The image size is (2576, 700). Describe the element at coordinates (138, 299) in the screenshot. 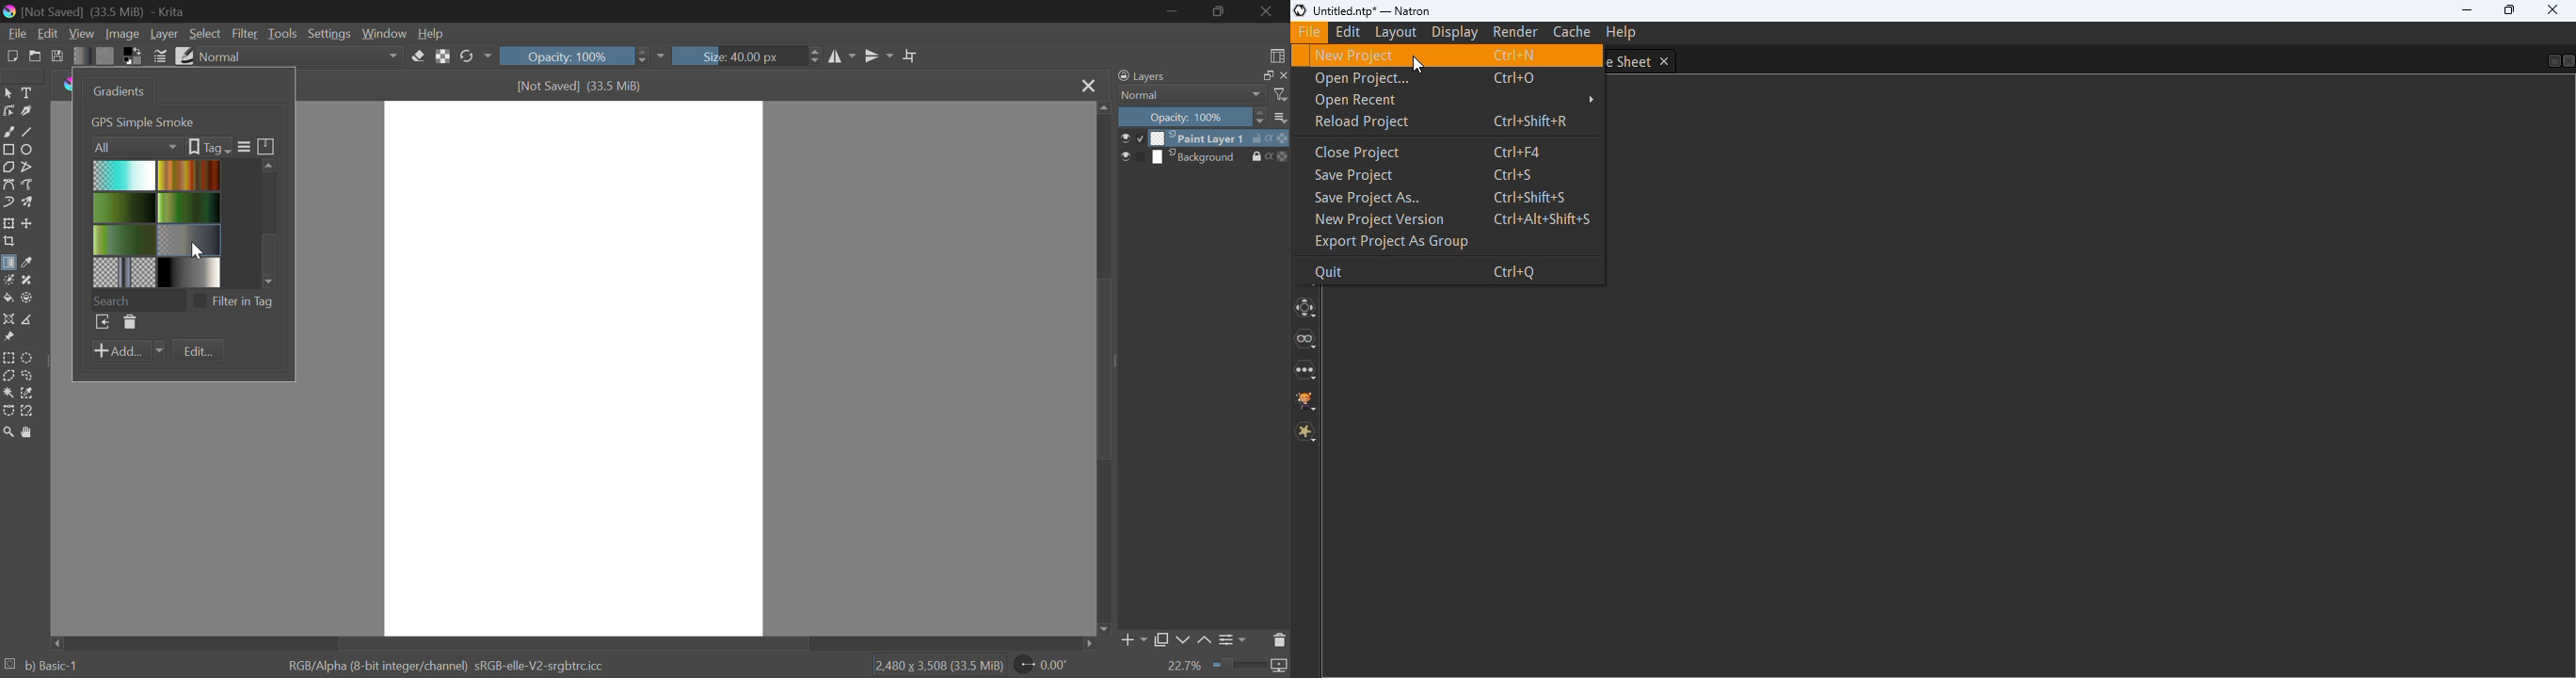

I see `Search` at that location.